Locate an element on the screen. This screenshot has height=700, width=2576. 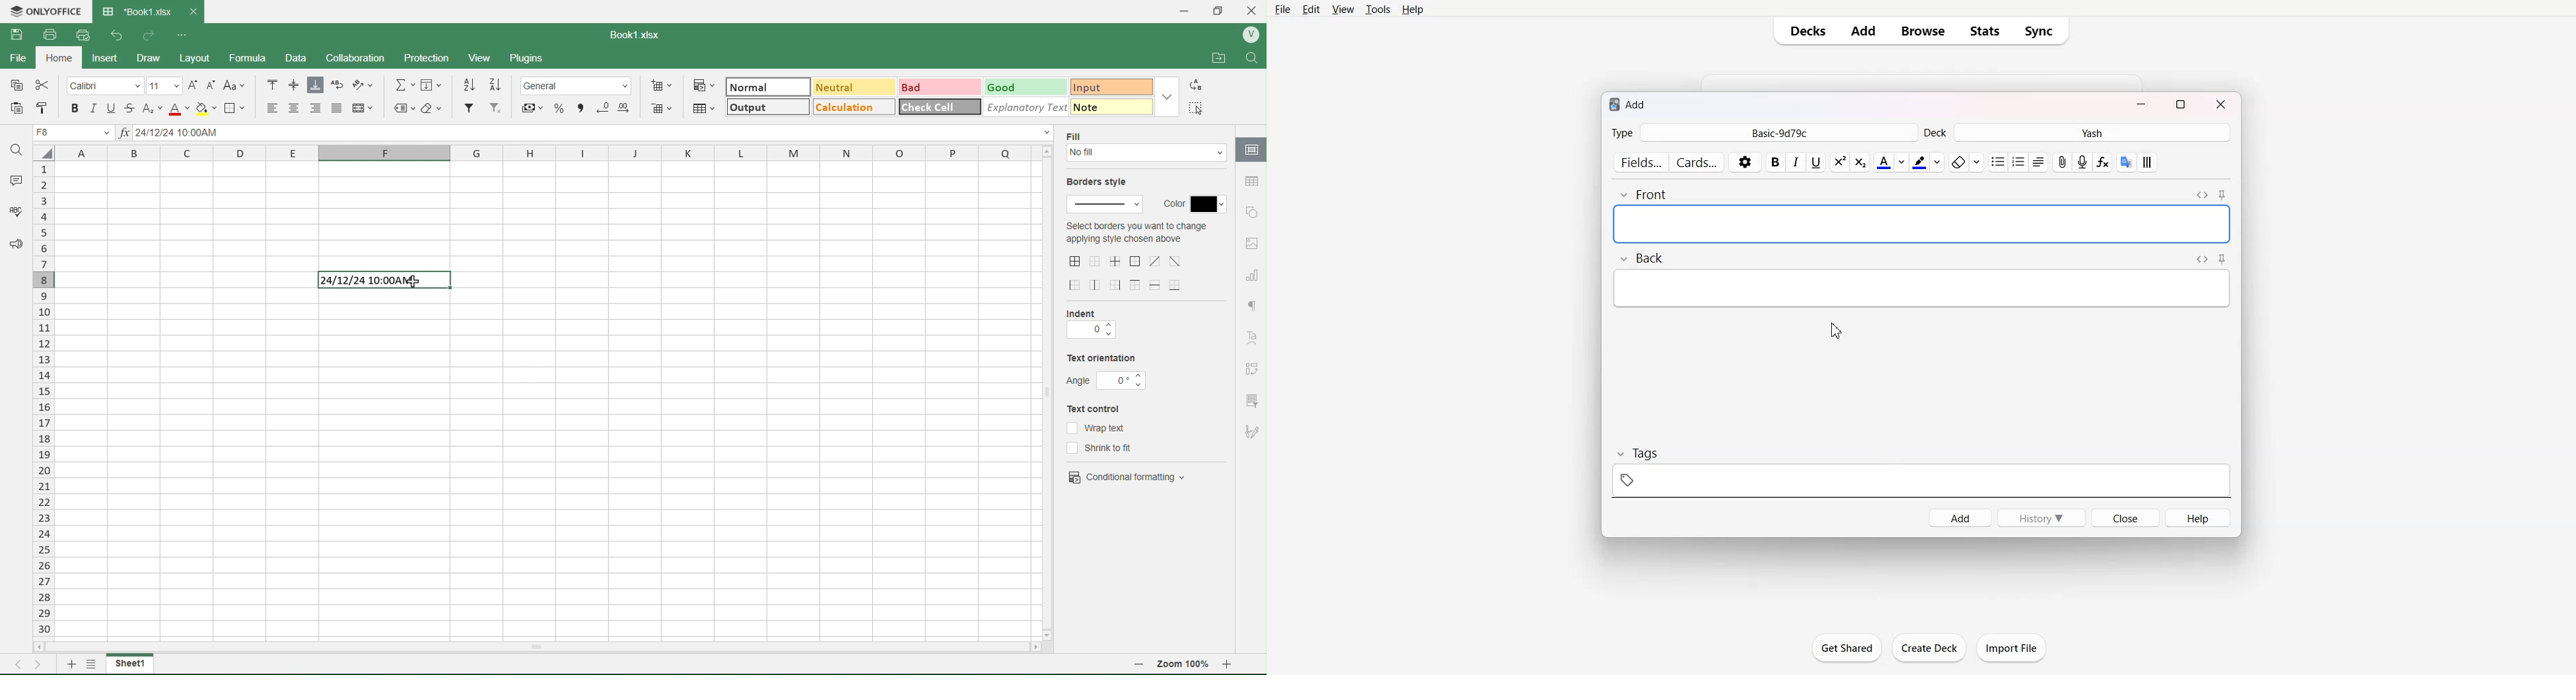
cursor is located at coordinates (414, 280).